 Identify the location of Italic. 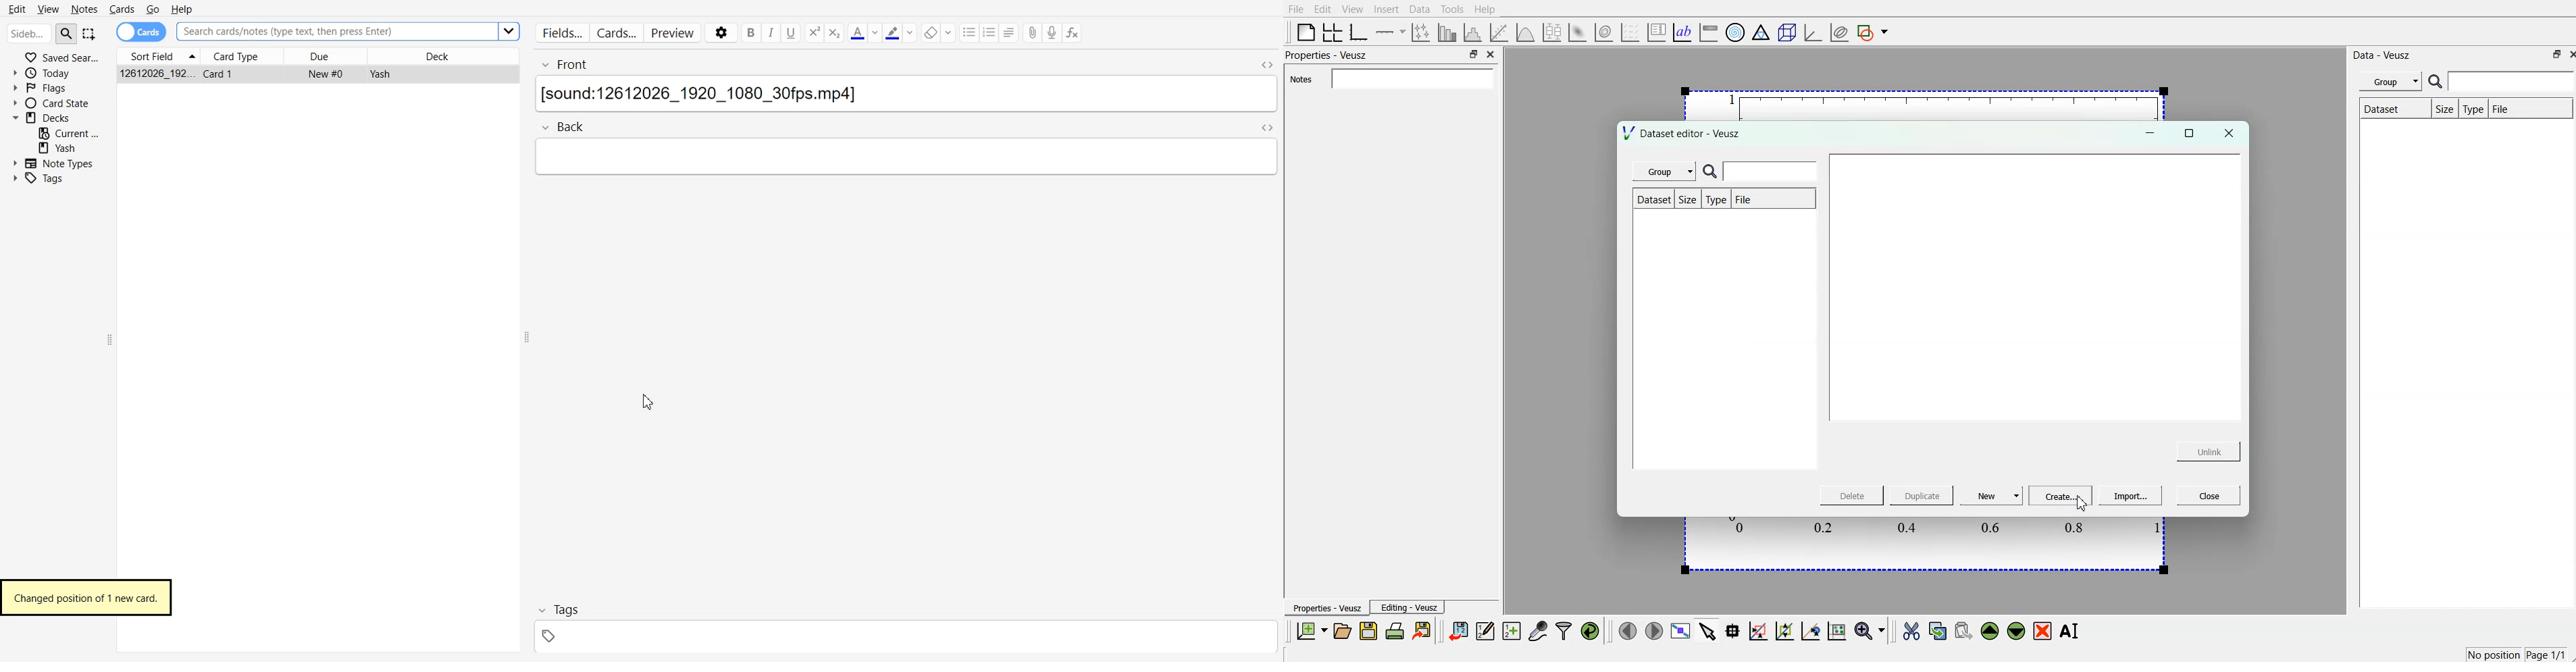
(772, 33).